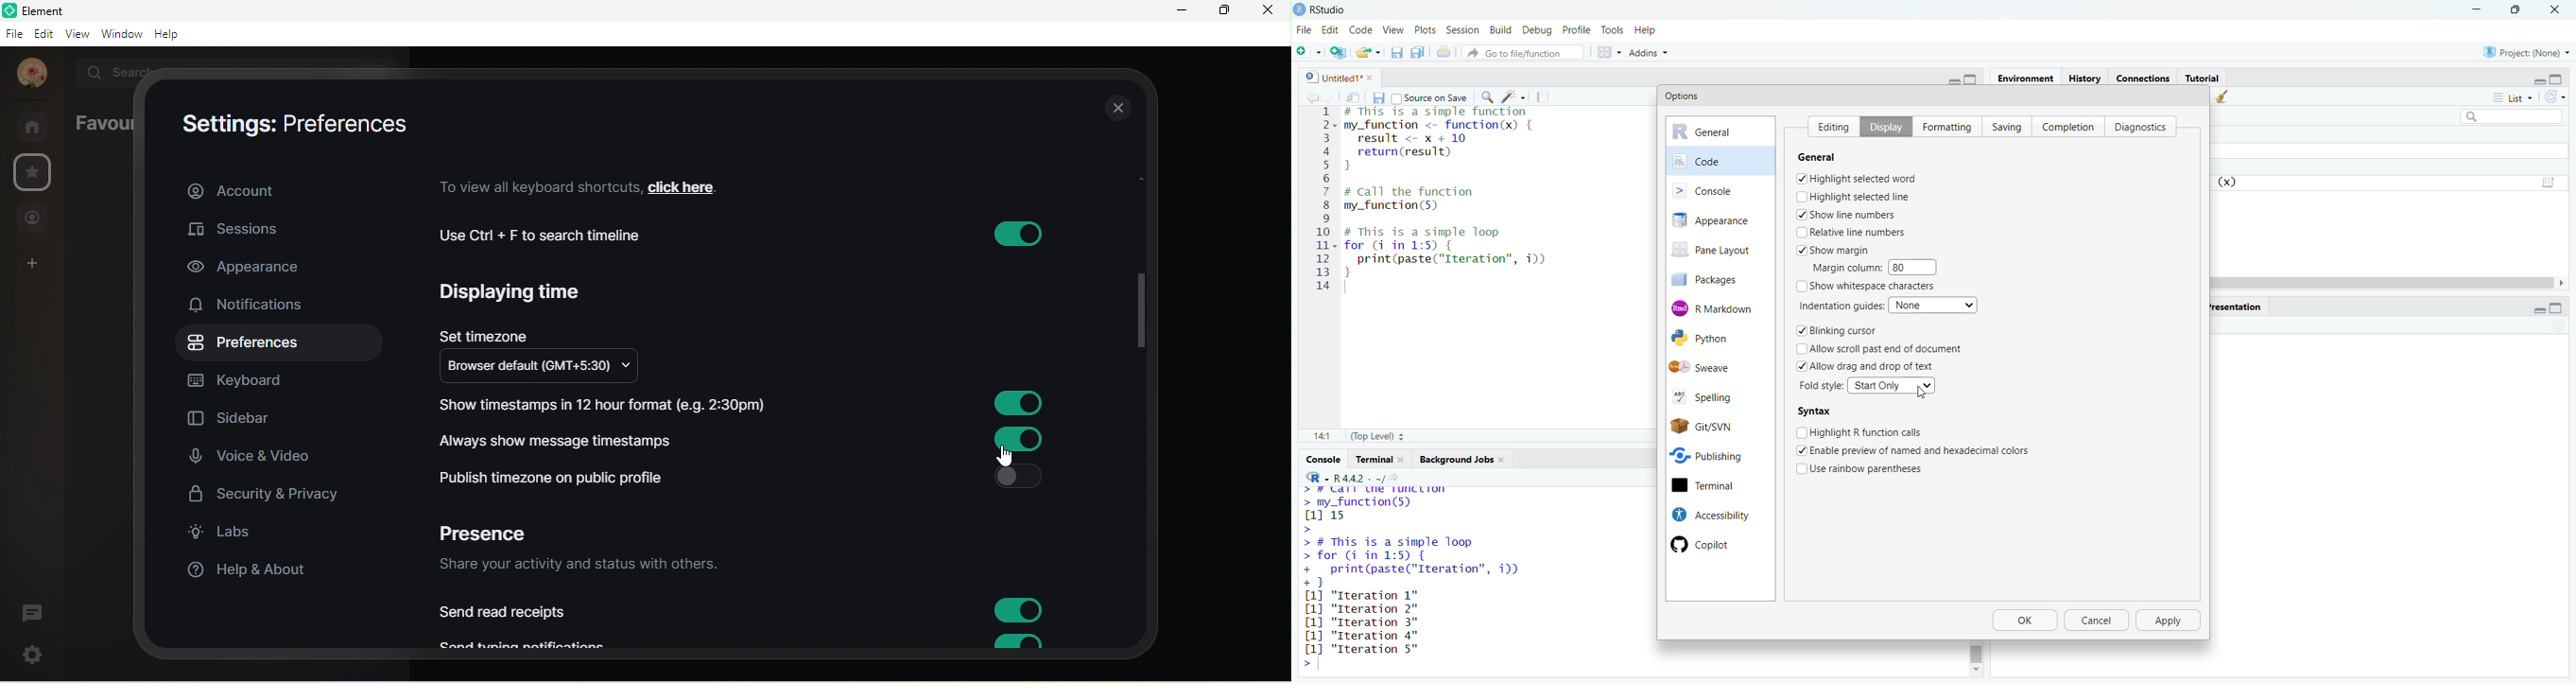 The width and height of the screenshot is (2576, 700). Describe the element at coordinates (1378, 96) in the screenshot. I see `save current document` at that location.